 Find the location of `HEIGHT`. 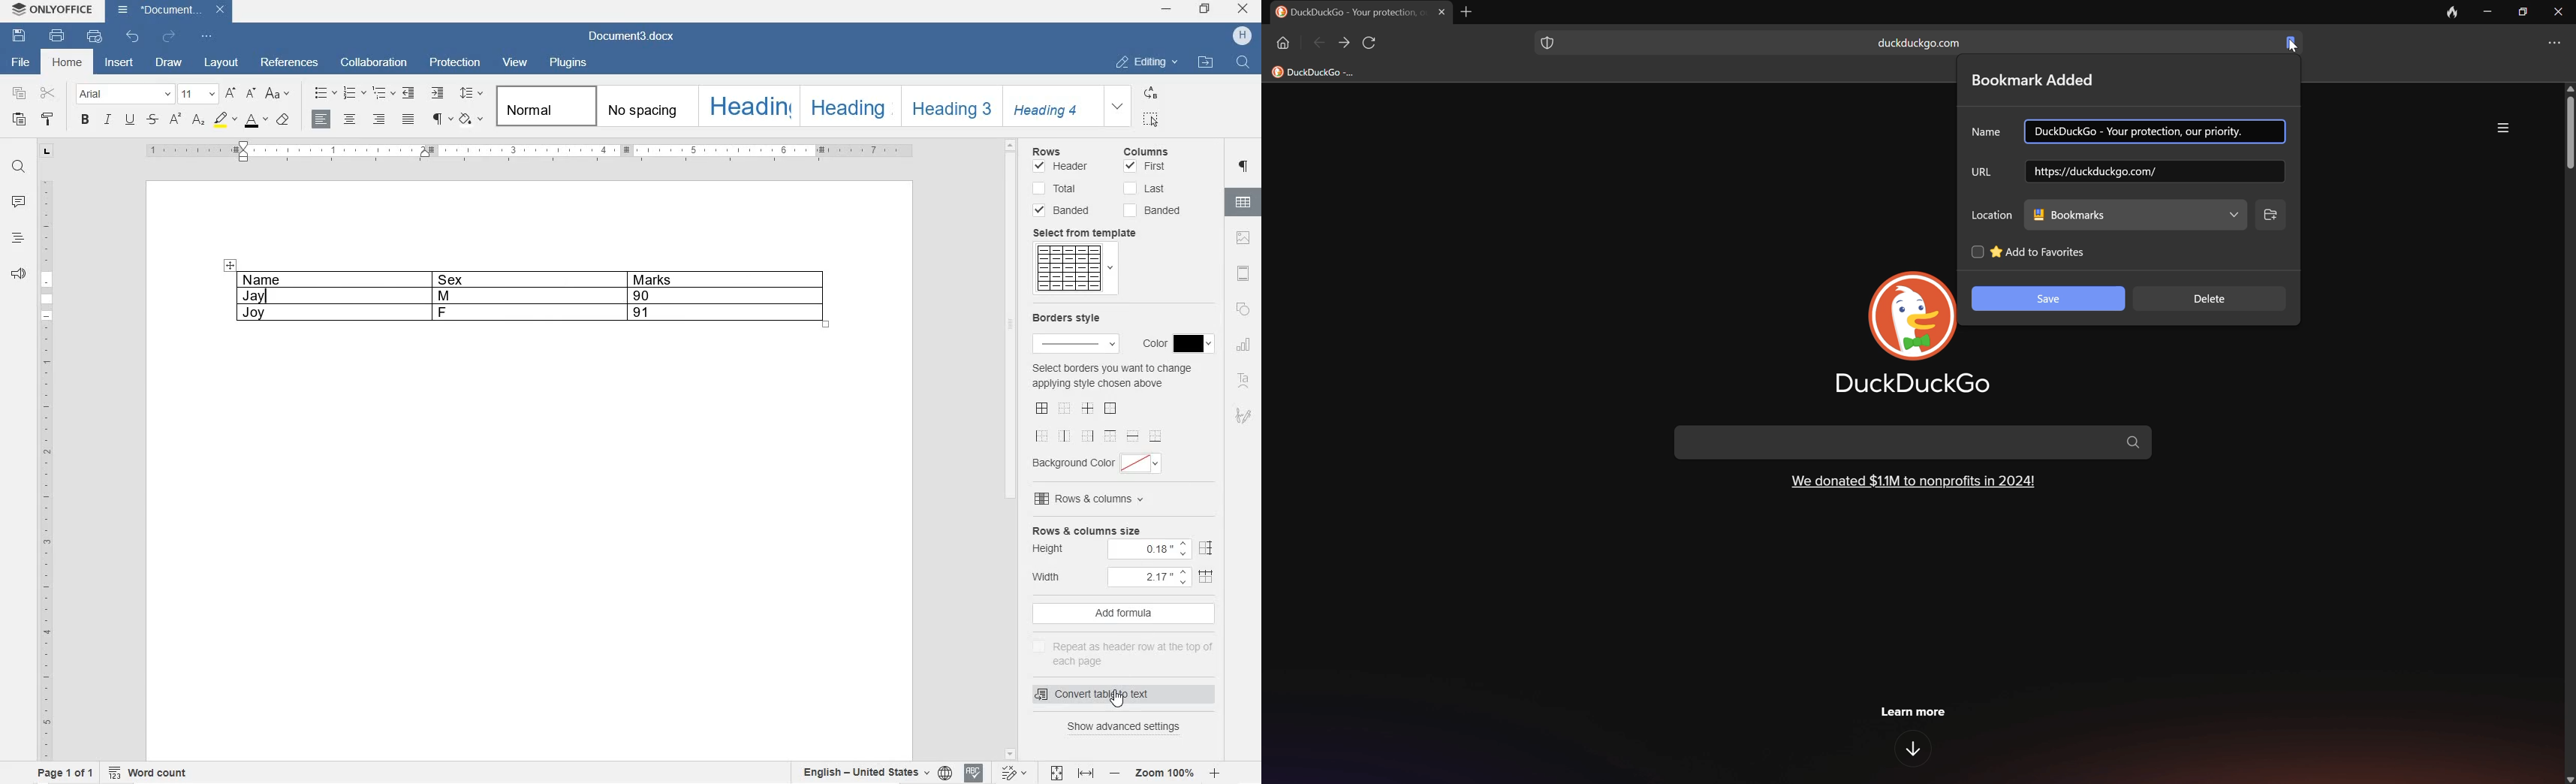

HEIGHT is located at coordinates (1054, 550).